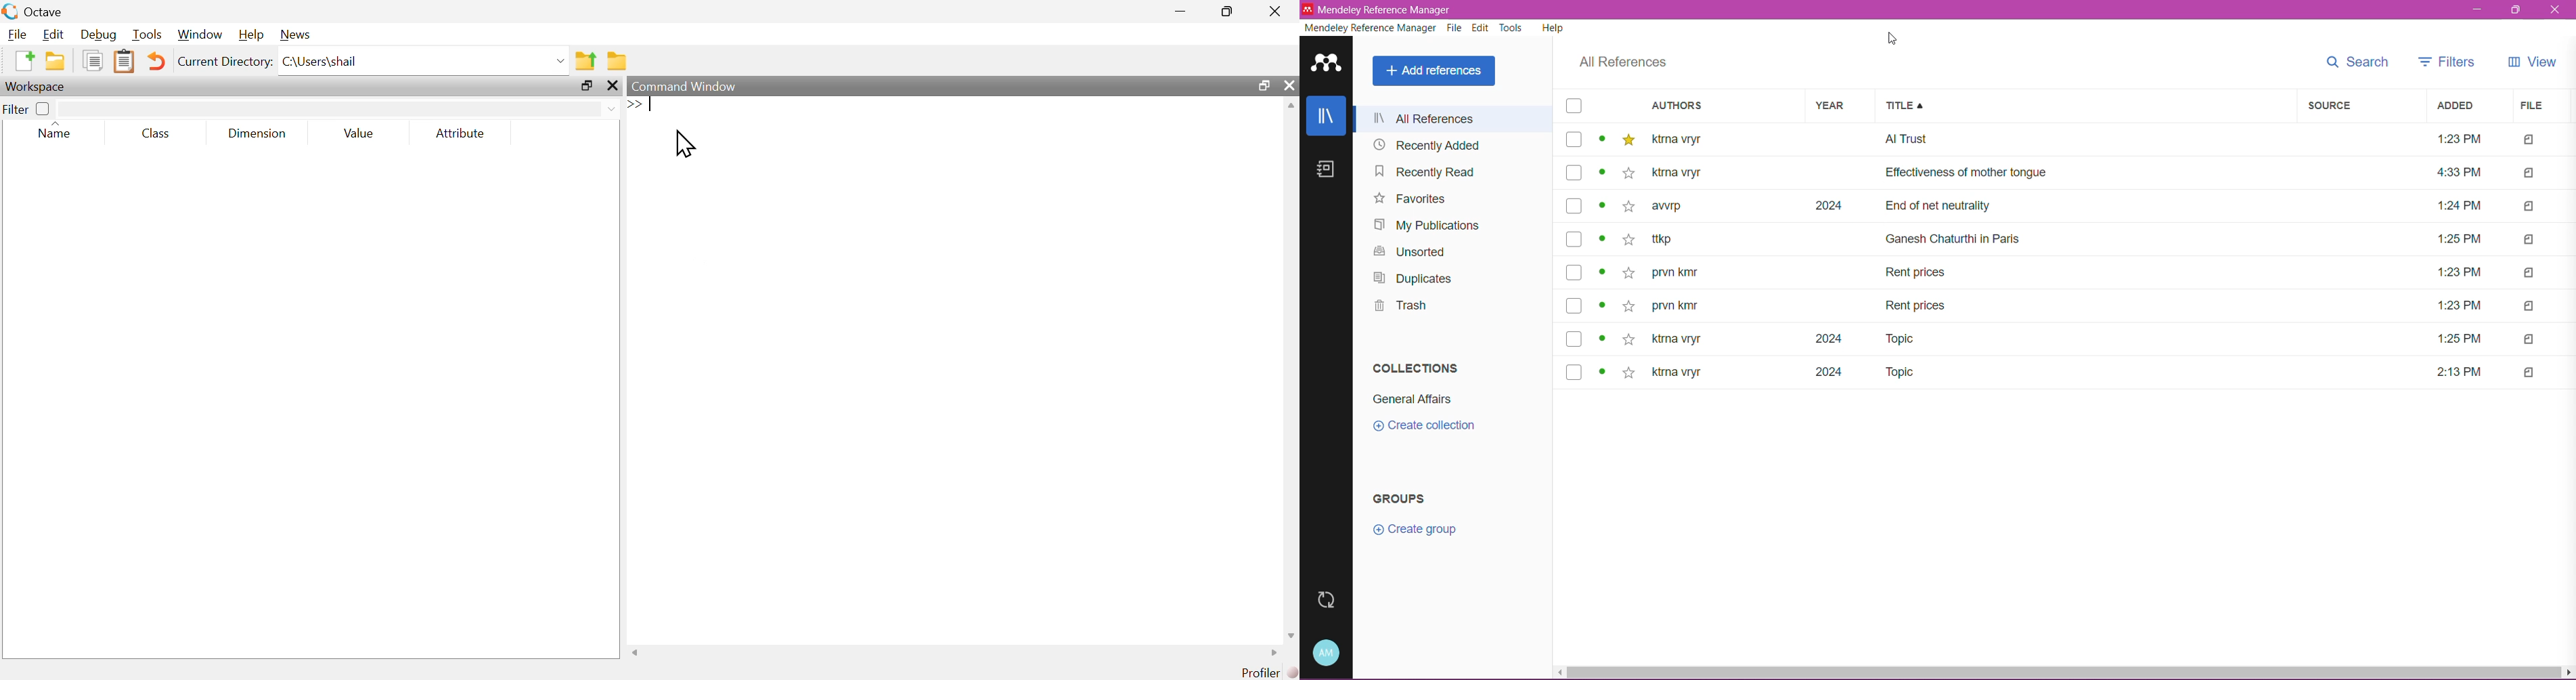 The image size is (2576, 700). What do you see at coordinates (2443, 61) in the screenshot?
I see `Filters` at bounding box center [2443, 61].